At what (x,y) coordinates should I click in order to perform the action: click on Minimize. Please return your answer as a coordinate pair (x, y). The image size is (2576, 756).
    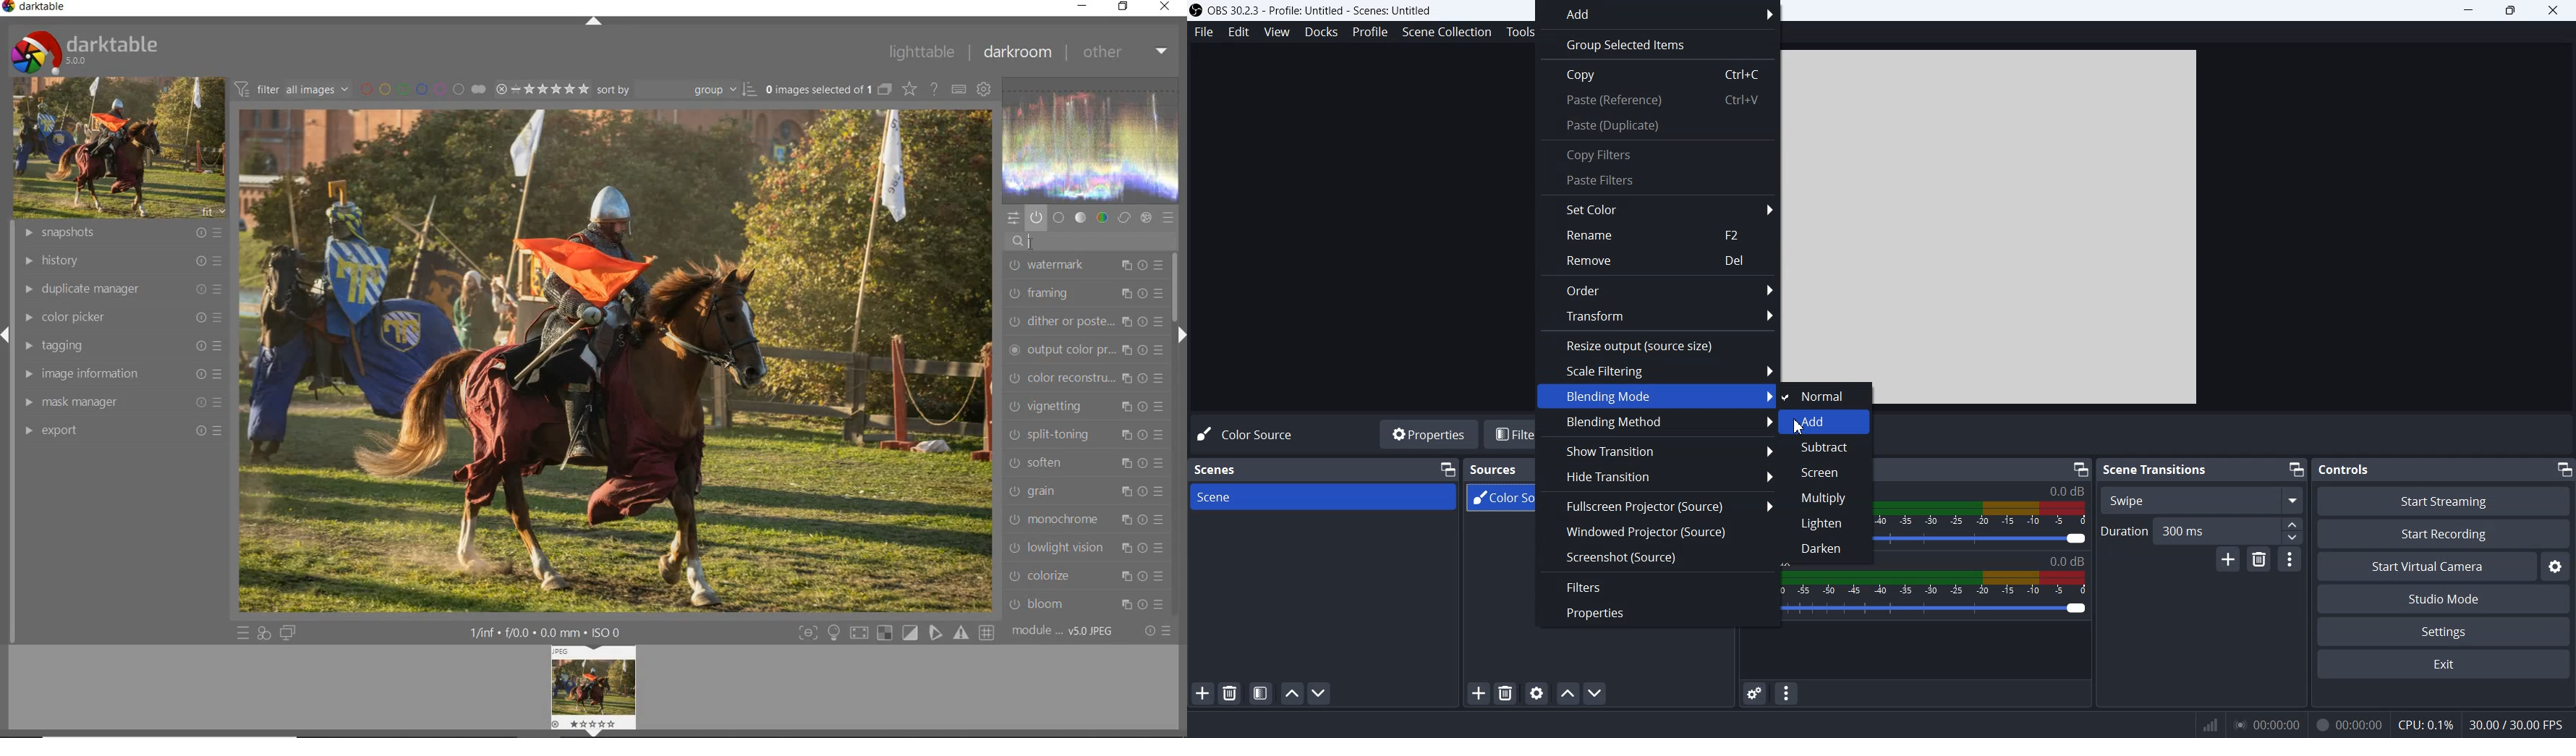
    Looking at the image, I should click on (1448, 468).